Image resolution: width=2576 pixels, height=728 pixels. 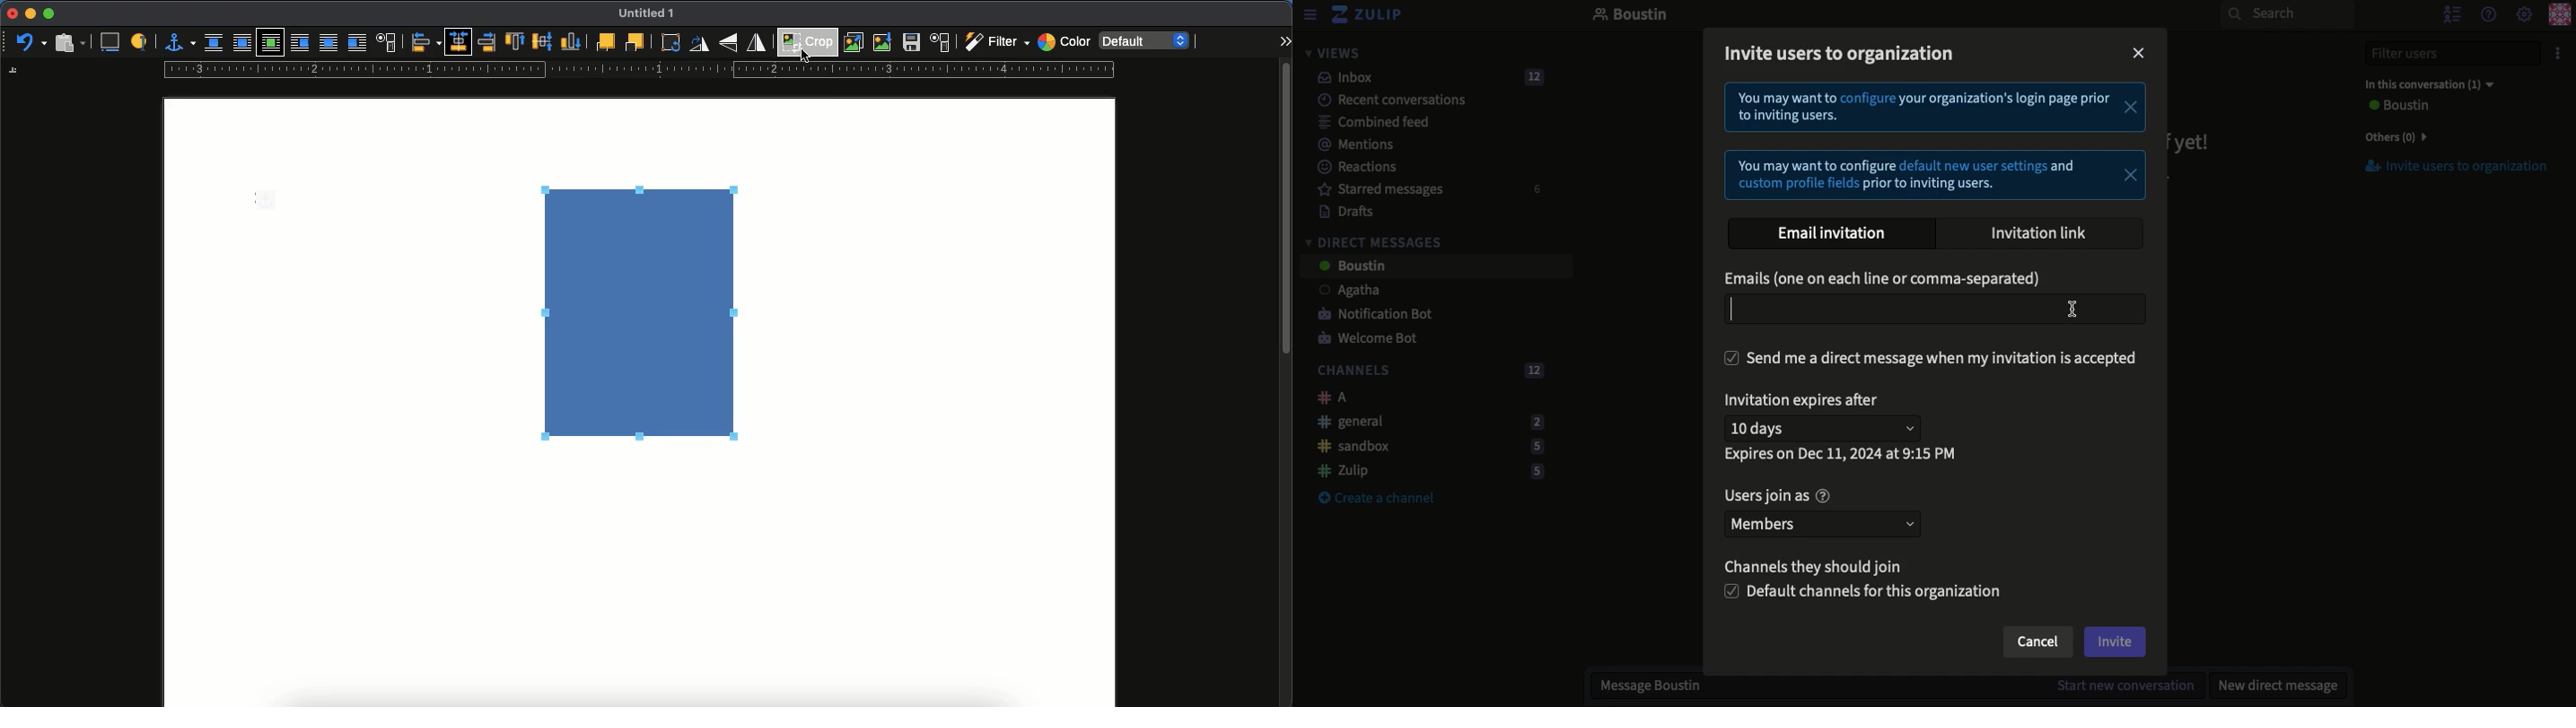 What do you see at coordinates (1932, 358) in the screenshot?
I see `Send DM when invitation is accepted` at bounding box center [1932, 358].